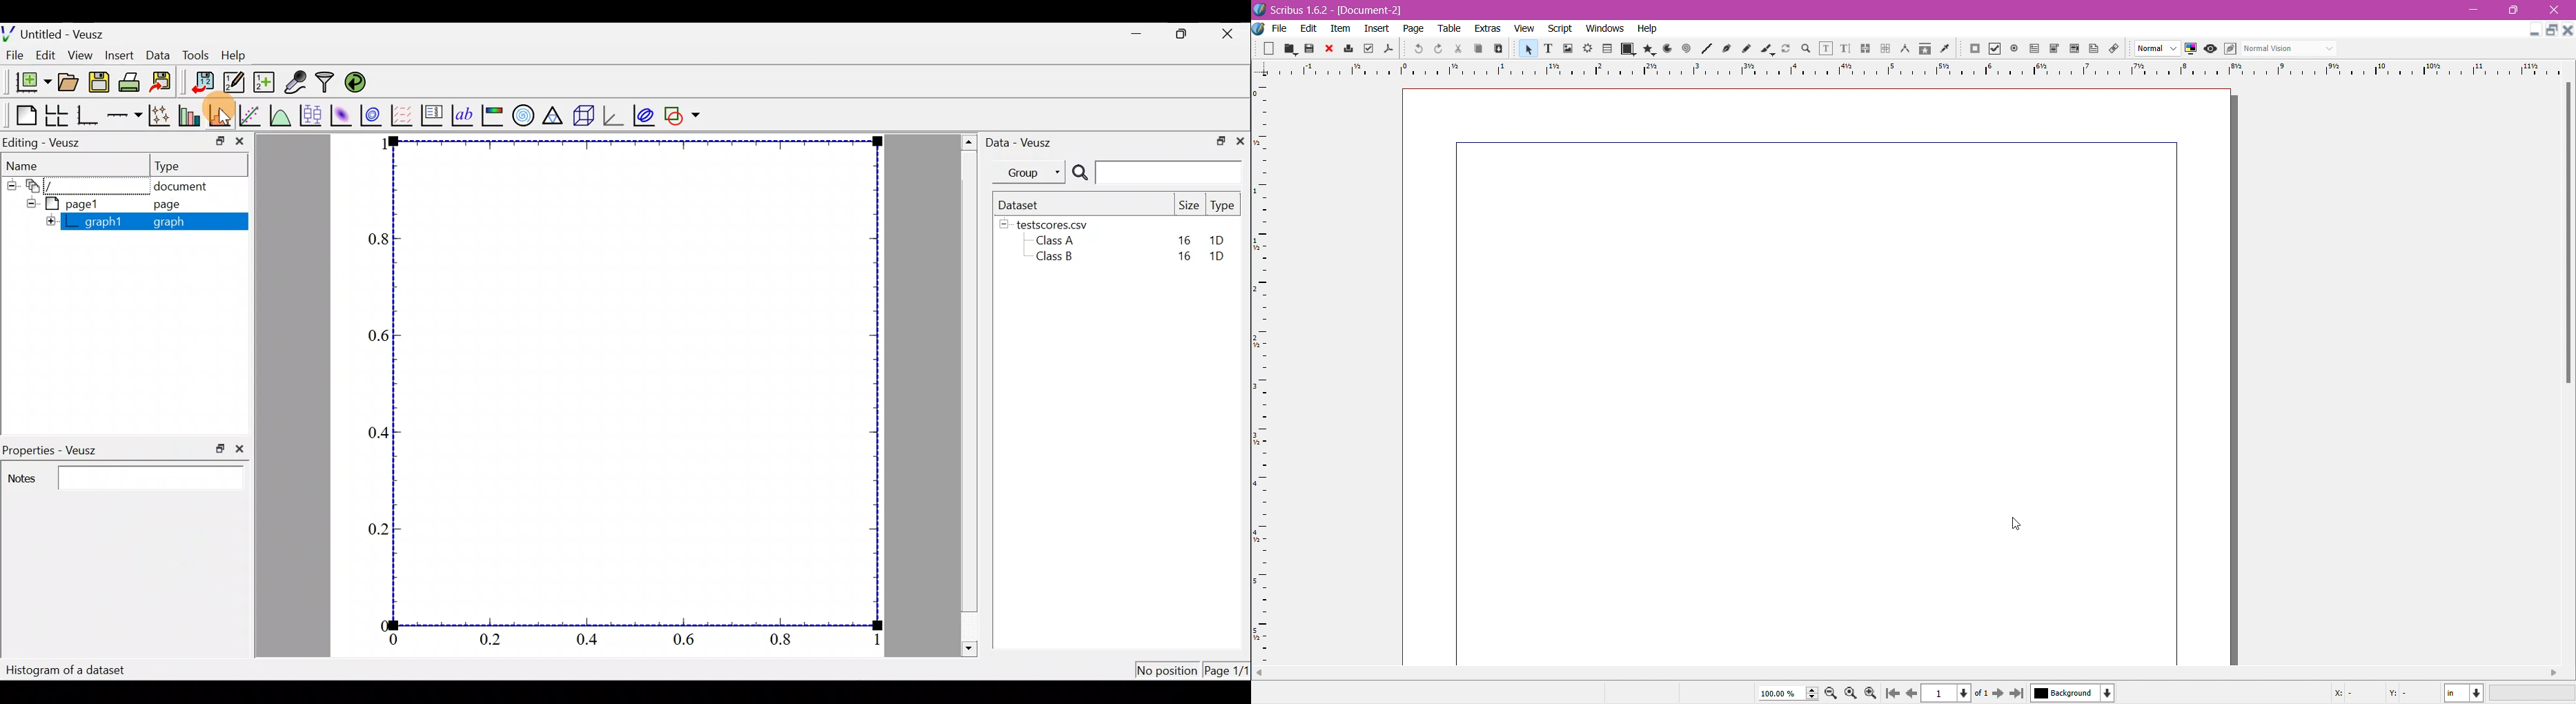 This screenshot has height=728, width=2576. Describe the element at coordinates (199, 165) in the screenshot. I see `Type` at that location.